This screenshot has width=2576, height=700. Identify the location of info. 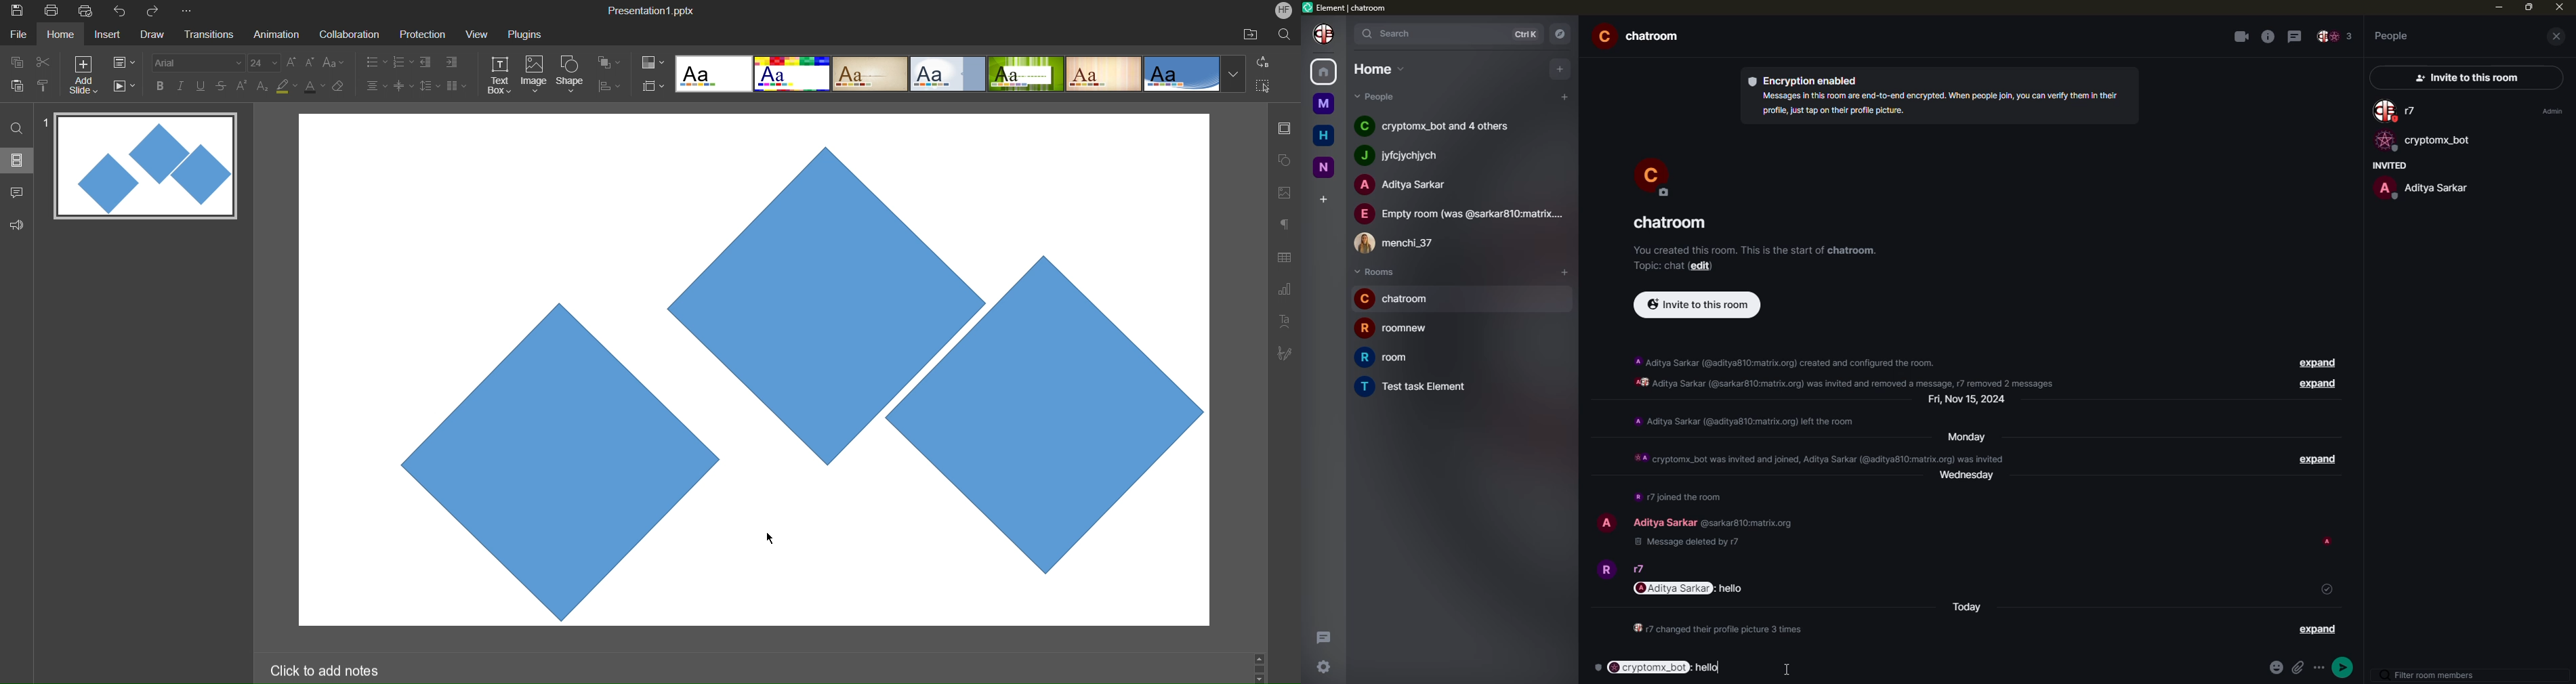
(1680, 497).